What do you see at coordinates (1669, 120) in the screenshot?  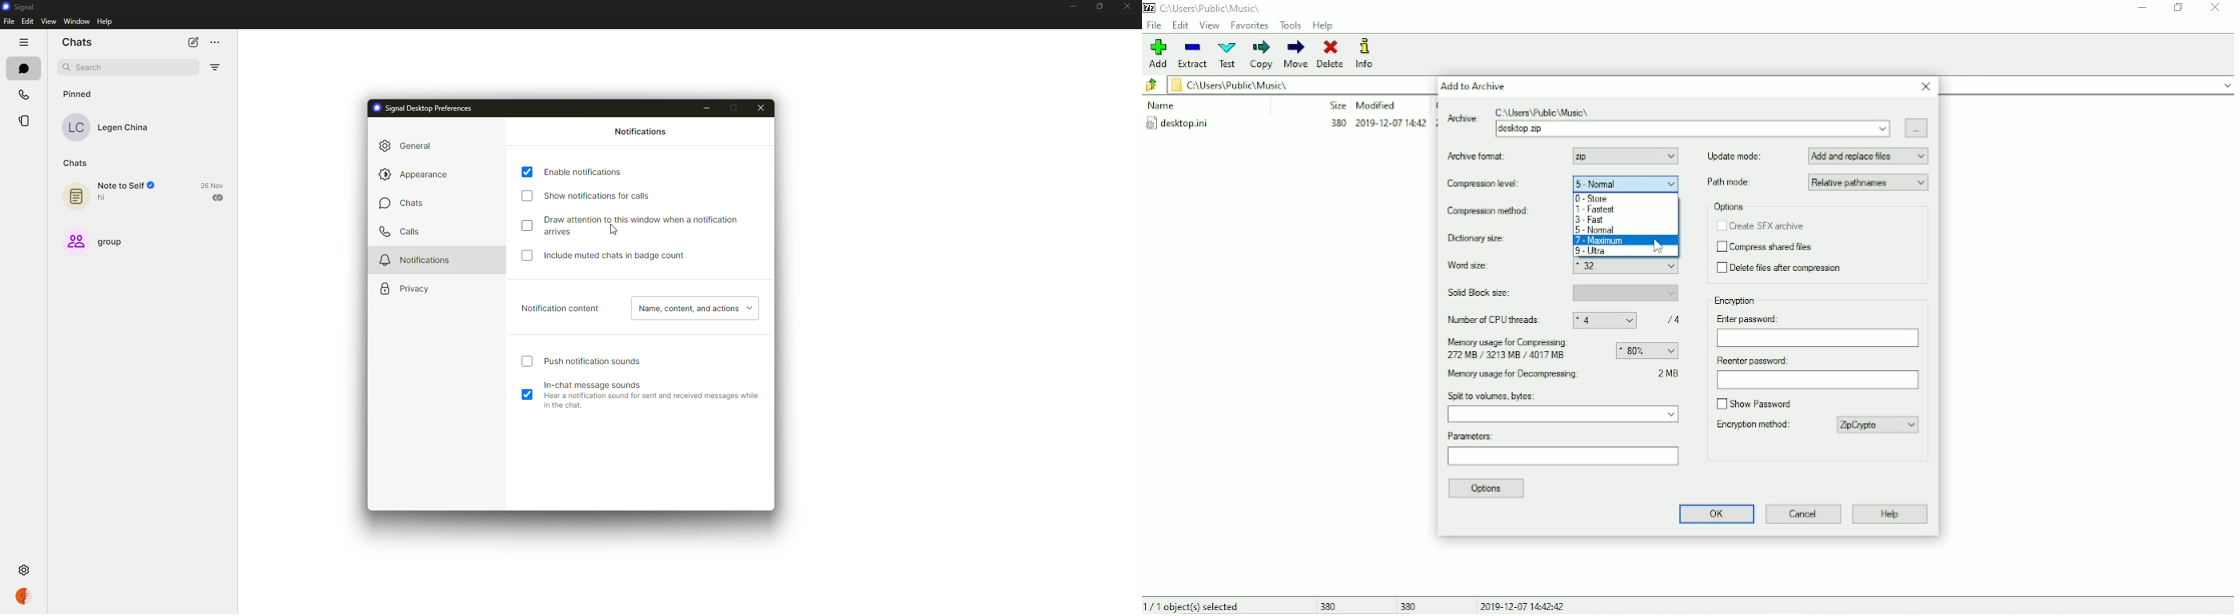 I see `Archive` at bounding box center [1669, 120].